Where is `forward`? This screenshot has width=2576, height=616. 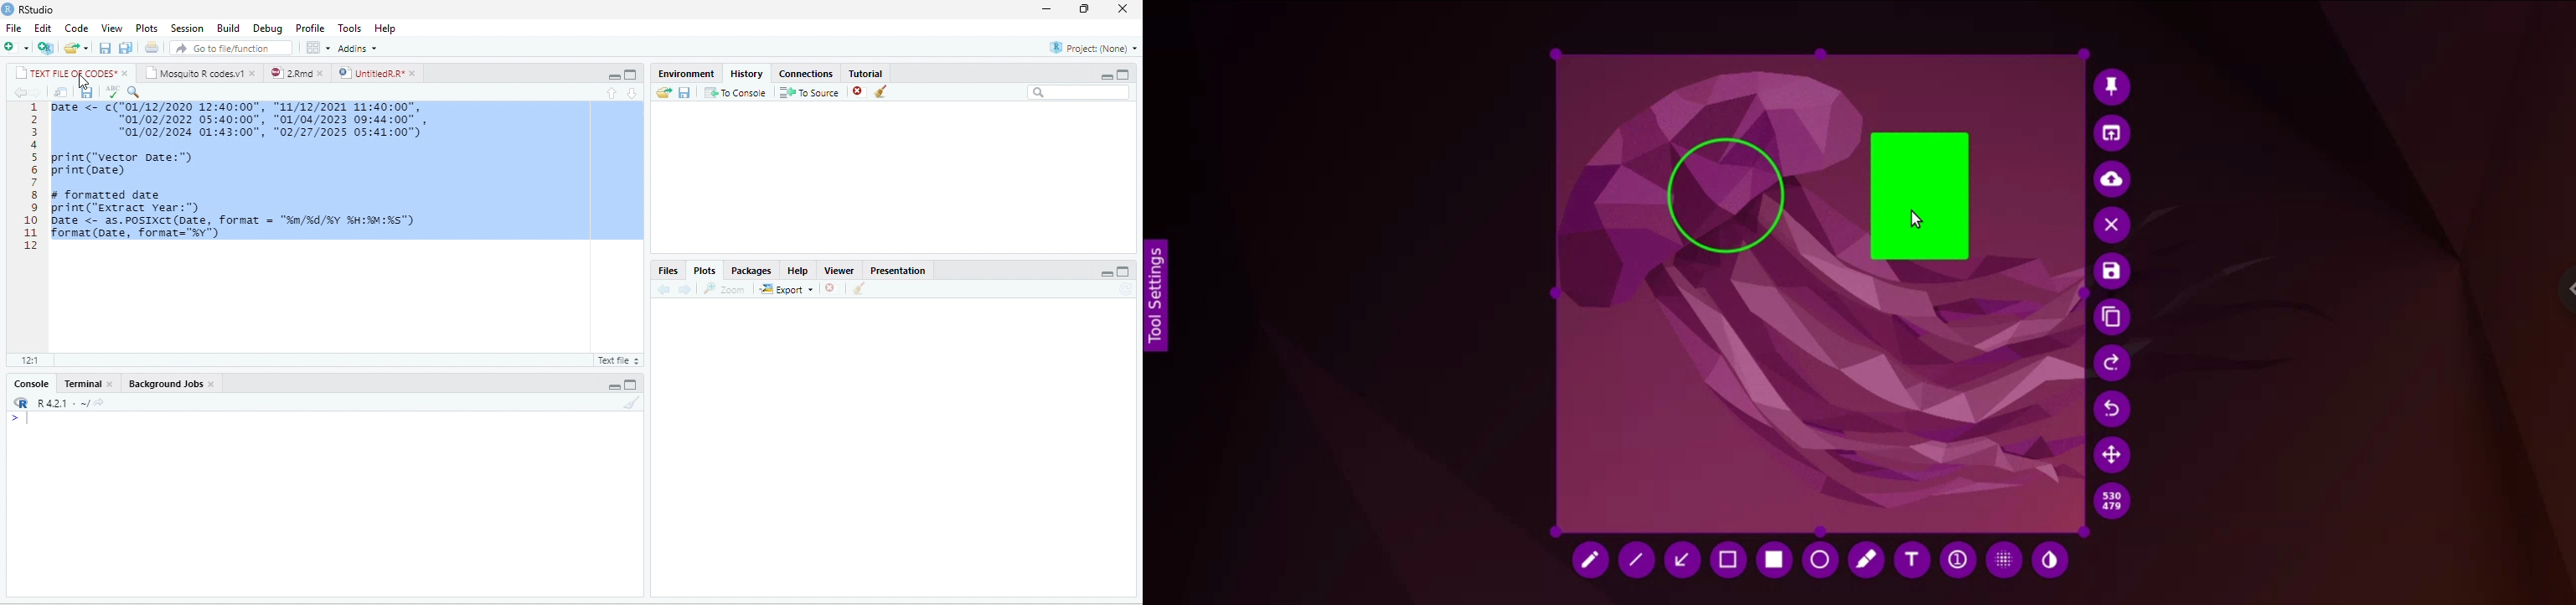
forward is located at coordinates (684, 289).